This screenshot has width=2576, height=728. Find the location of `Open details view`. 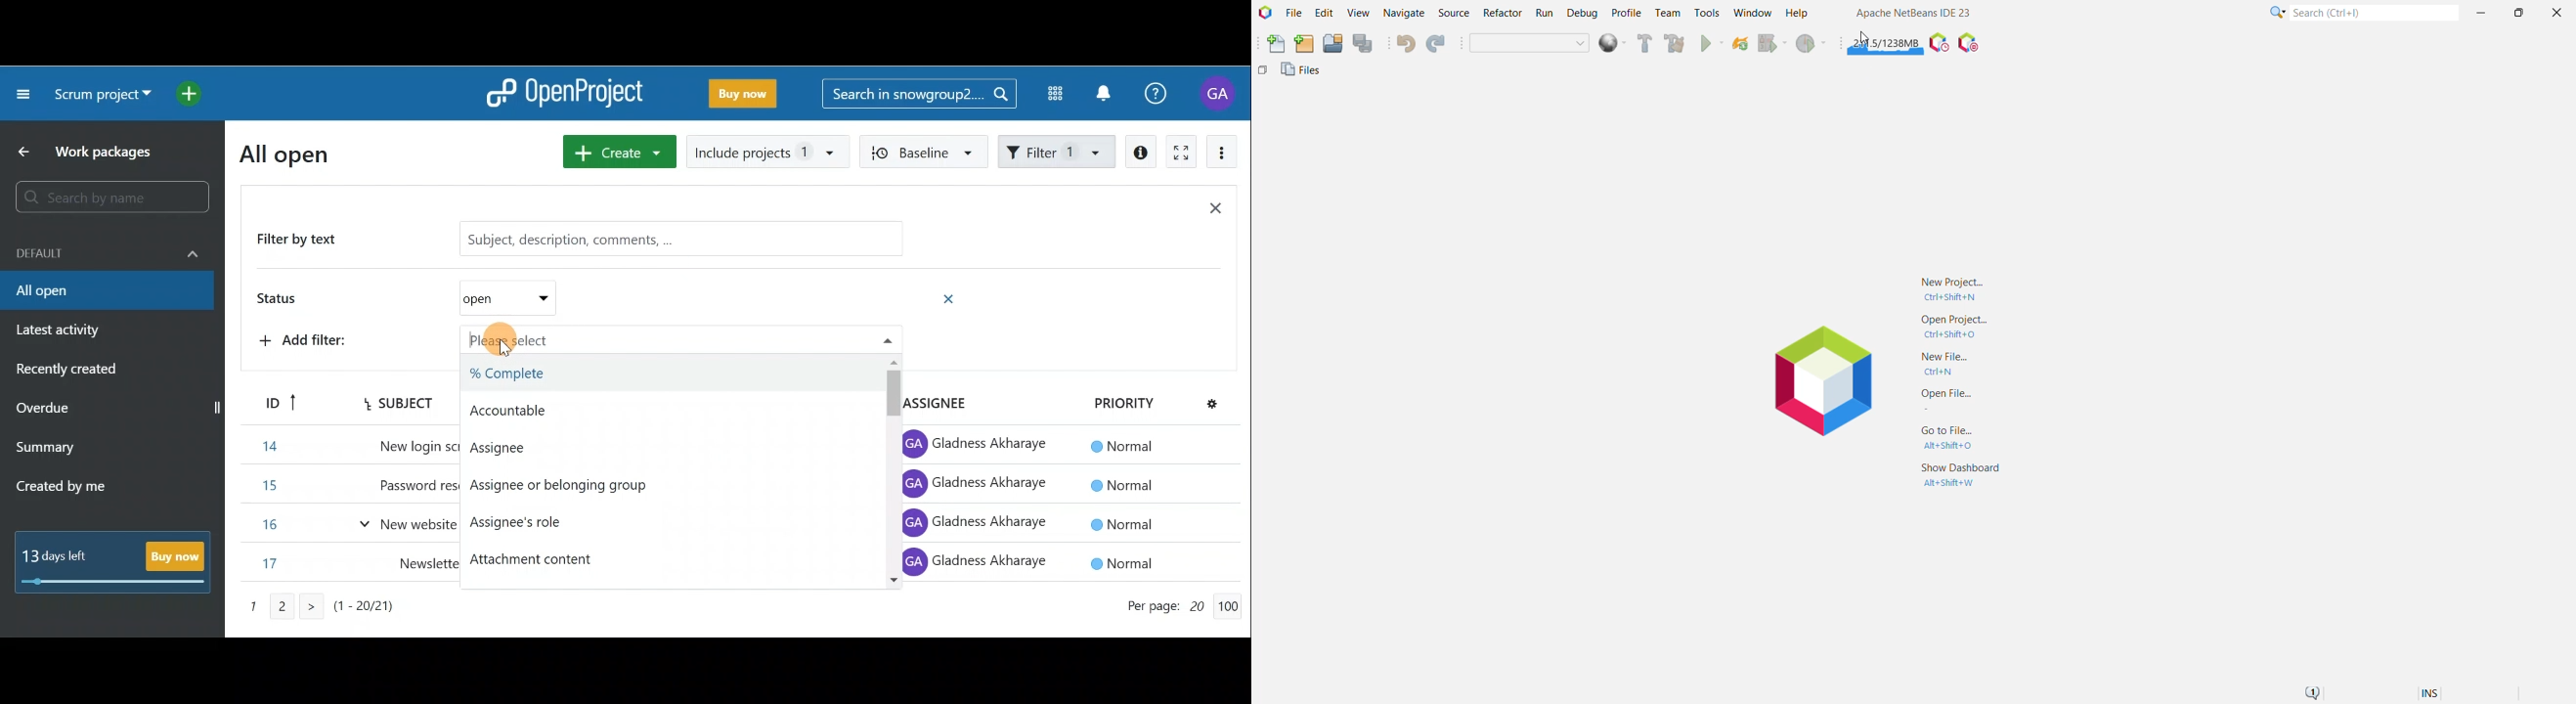

Open details view is located at coordinates (1142, 153).